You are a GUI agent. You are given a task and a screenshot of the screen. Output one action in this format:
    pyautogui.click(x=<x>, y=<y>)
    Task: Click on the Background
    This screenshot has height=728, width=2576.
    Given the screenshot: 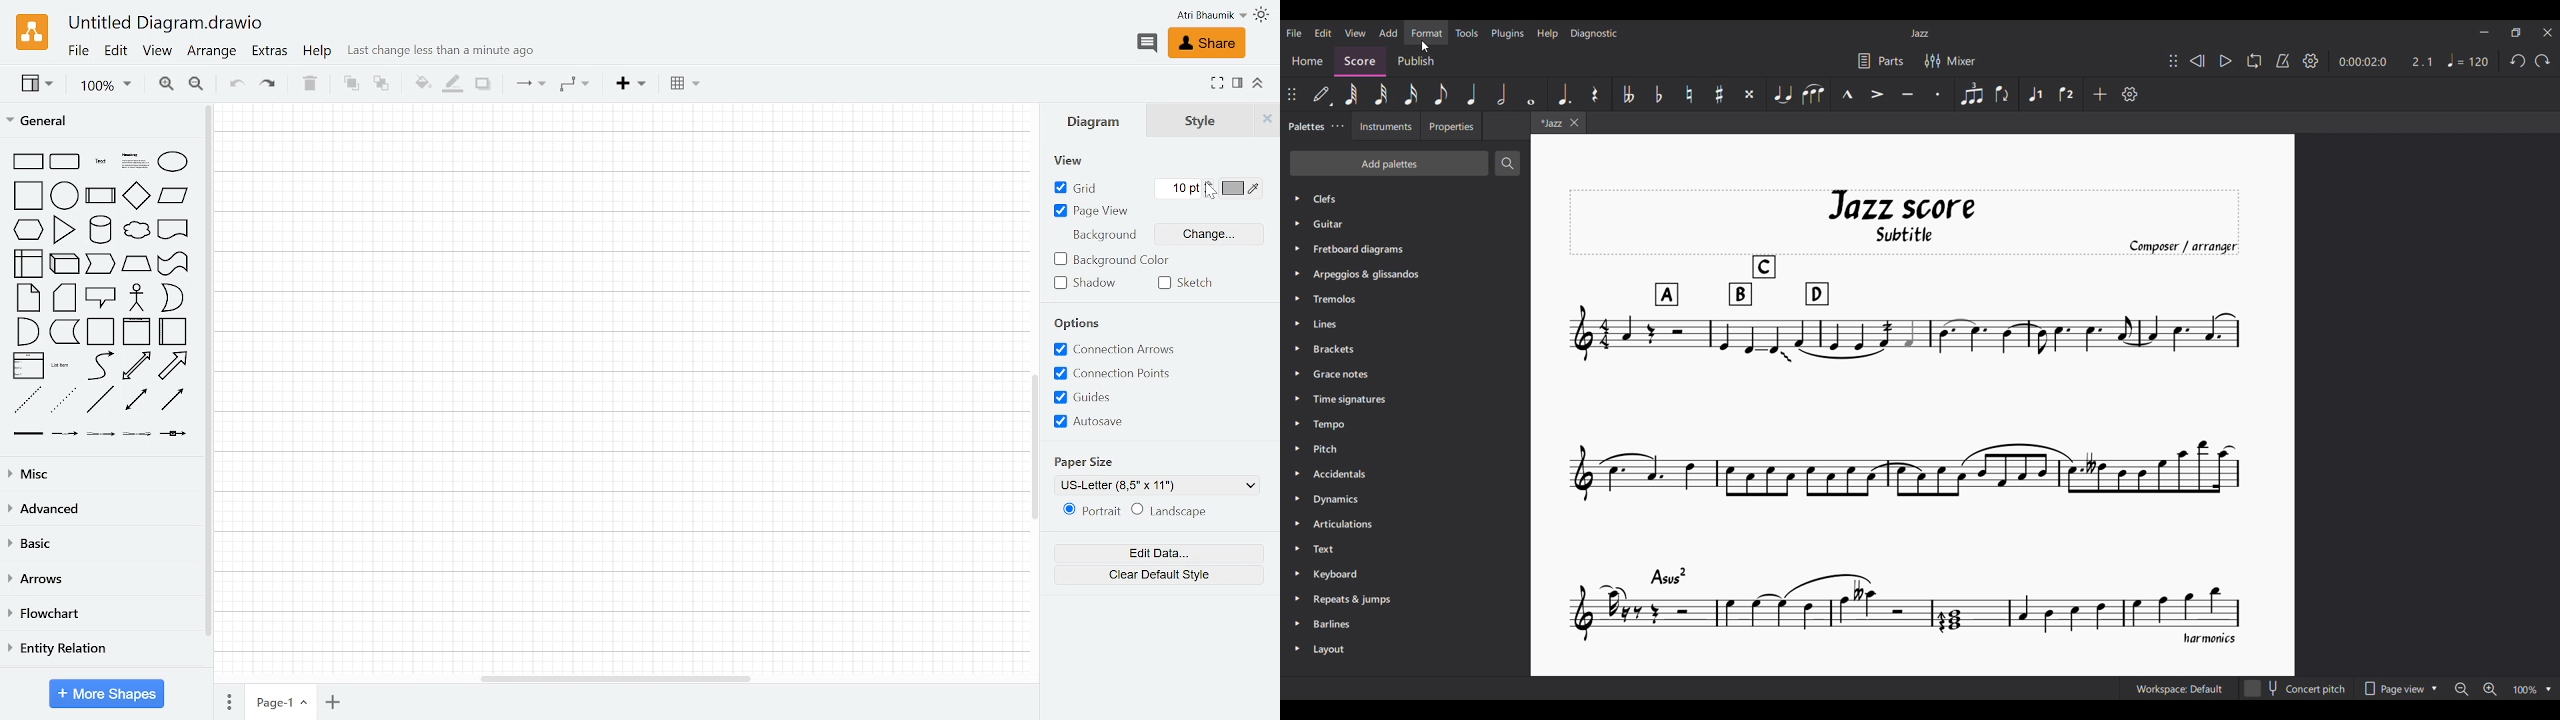 What is the action you would take?
    pyautogui.click(x=1107, y=237)
    